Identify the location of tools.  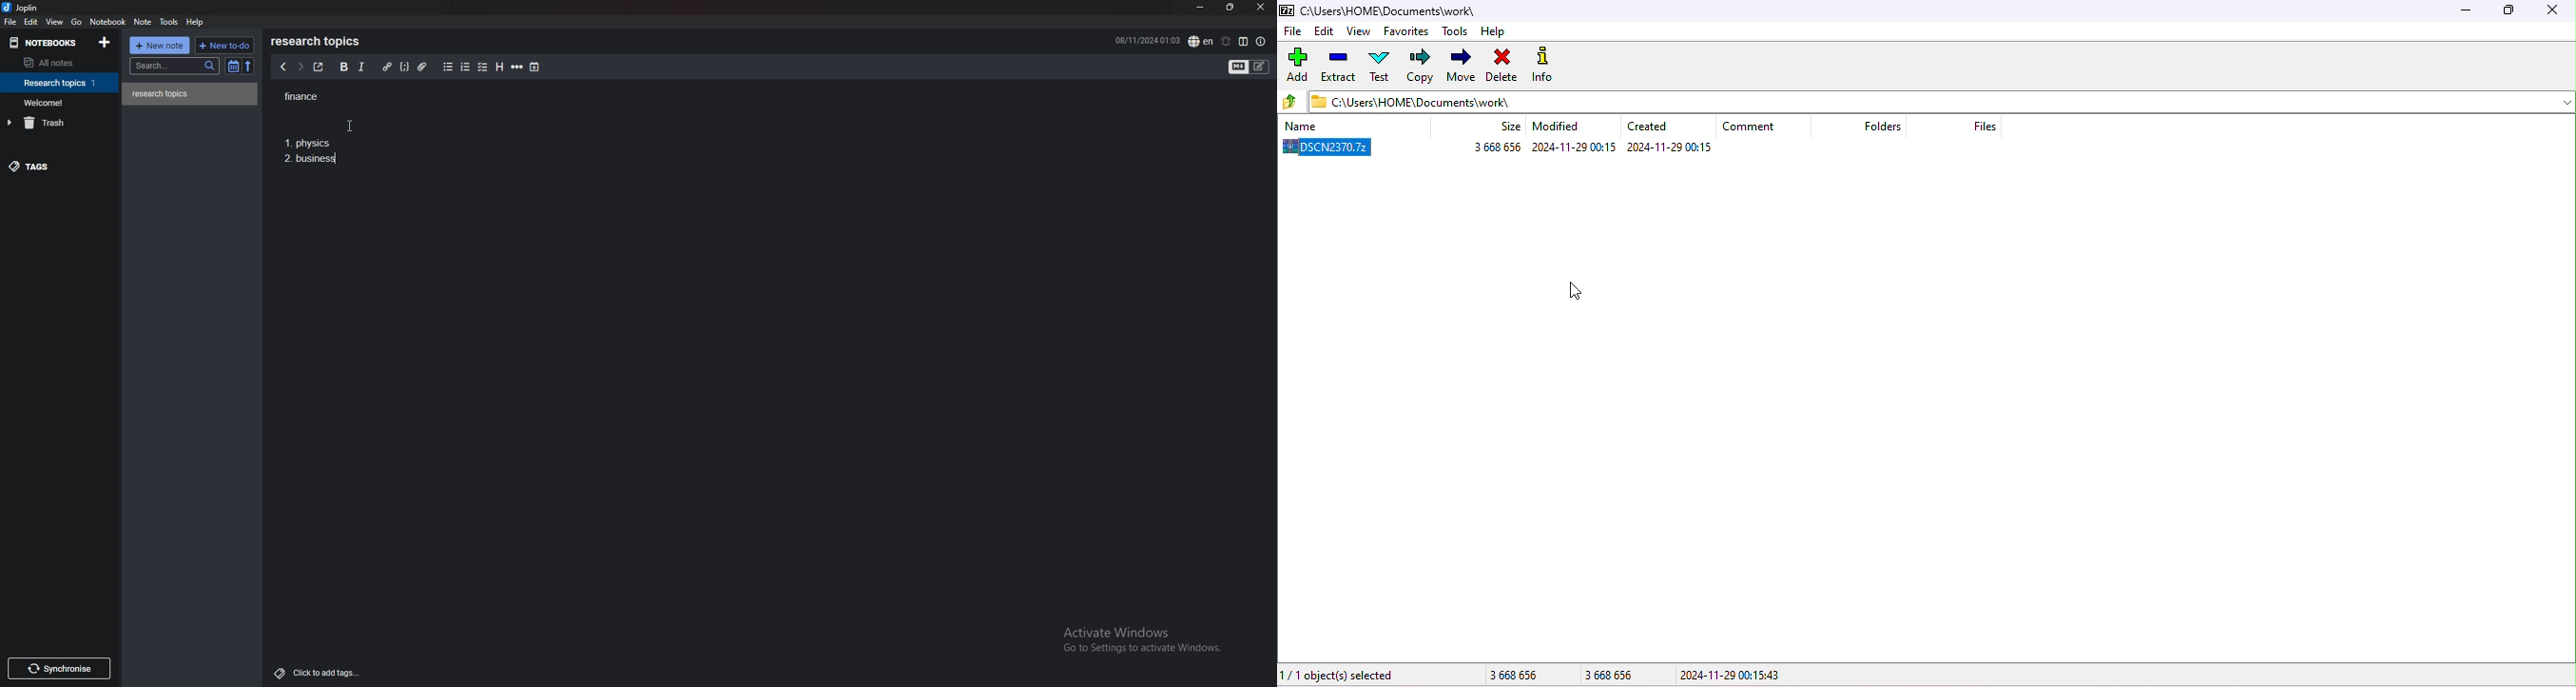
(169, 22).